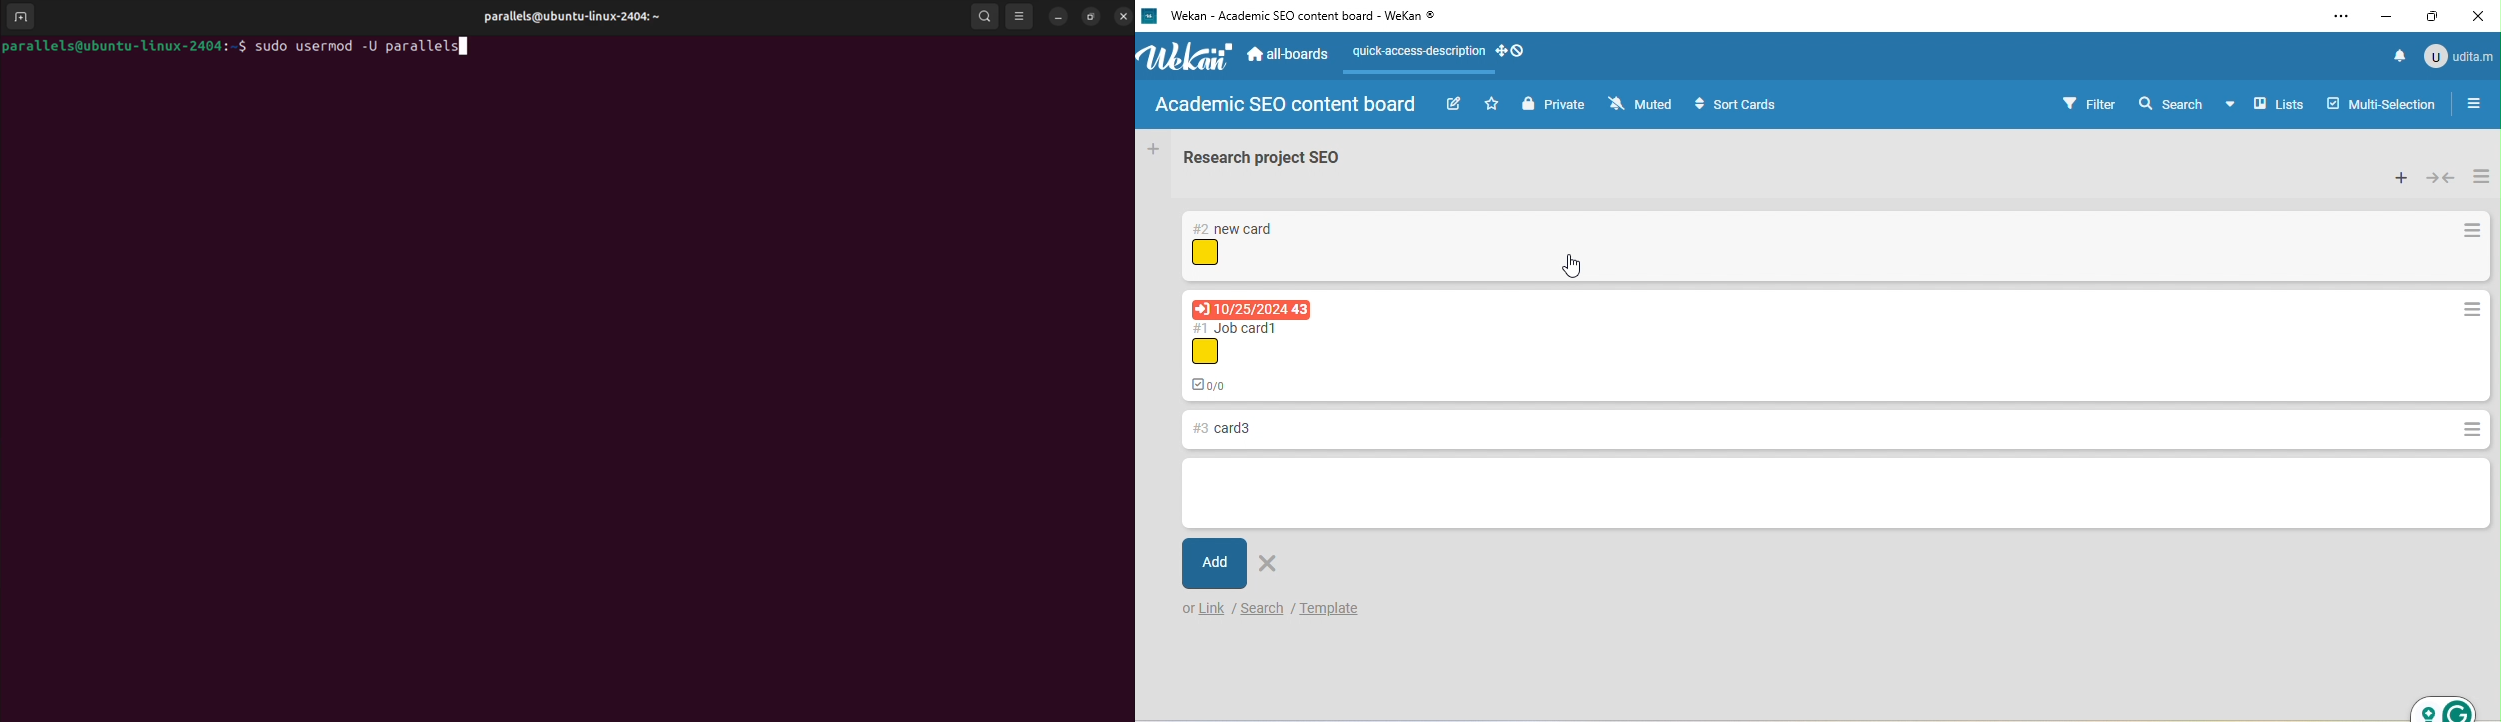 This screenshot has width=2520, height=728. What do you see at coordinates (1152, 149) in the screenshot?
I see `add list` at bounding box center [1152, 149].